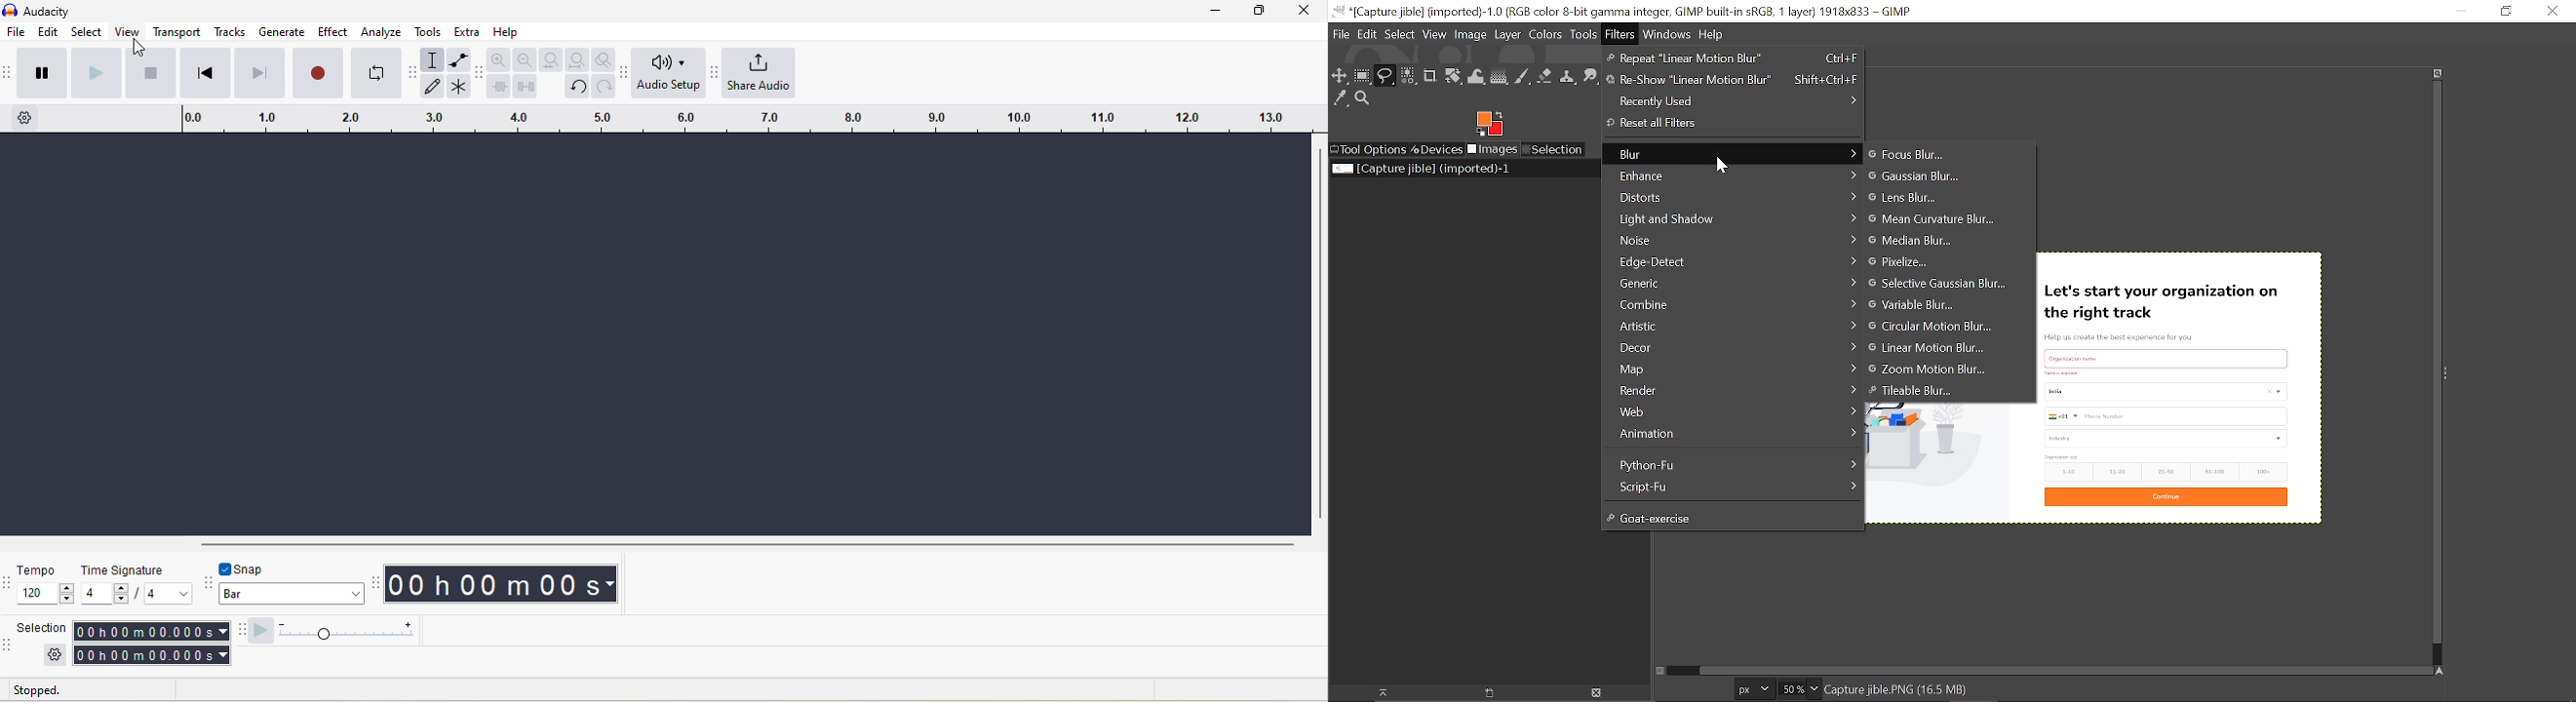 The width and height of the screenshot is (2576, 728). What do you see at coordinates (317, 73) in the screenshot?
I see `record` at bounding box center [317, 73].